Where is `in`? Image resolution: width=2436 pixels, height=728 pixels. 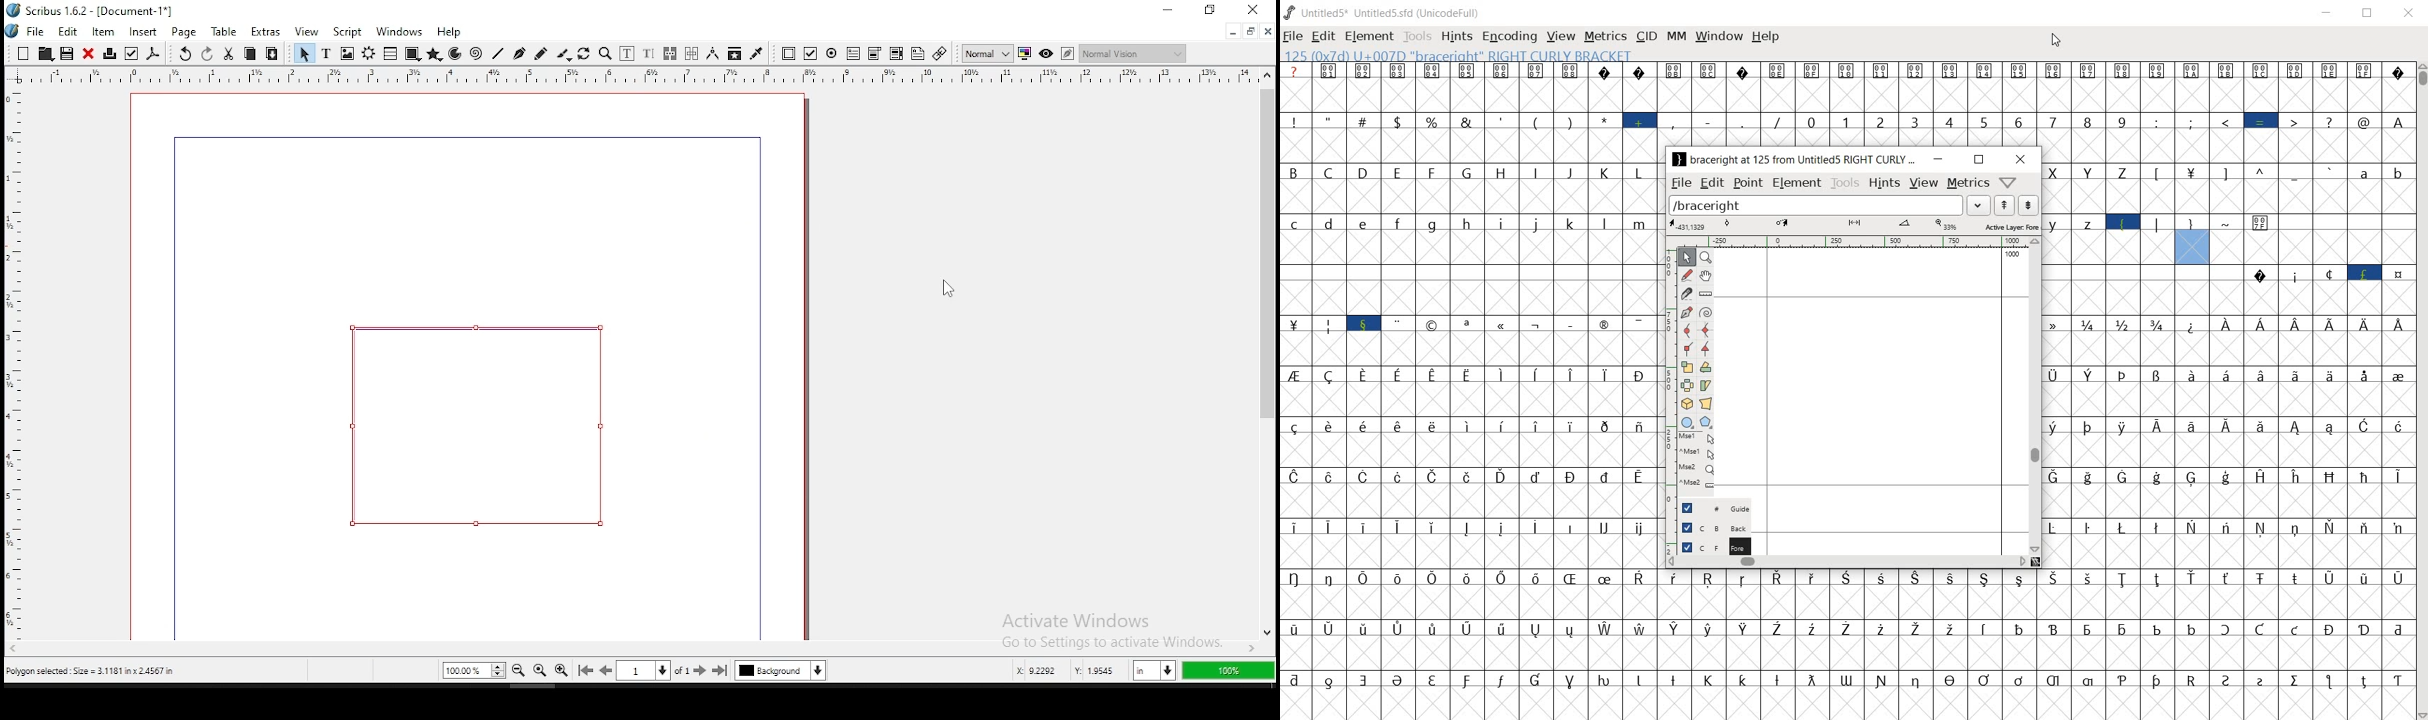 in is located at coordinates (1151, 671).